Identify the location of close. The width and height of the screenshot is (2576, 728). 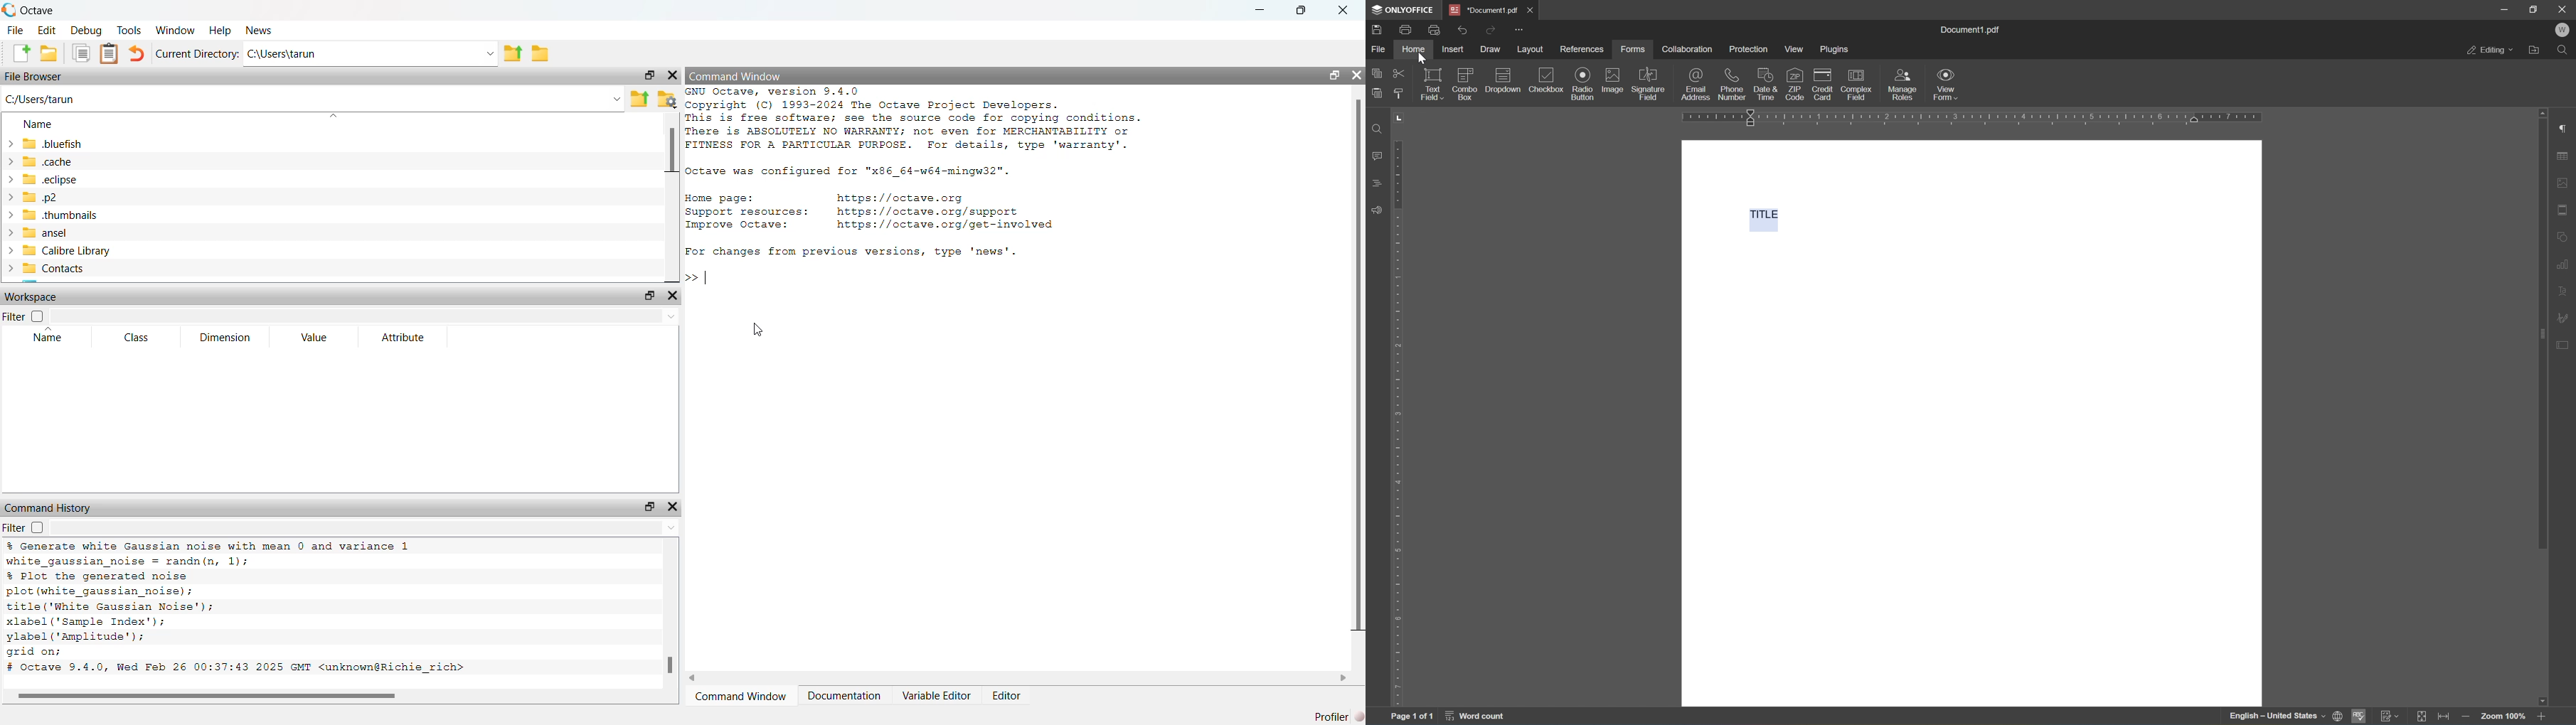
(2565, 9).